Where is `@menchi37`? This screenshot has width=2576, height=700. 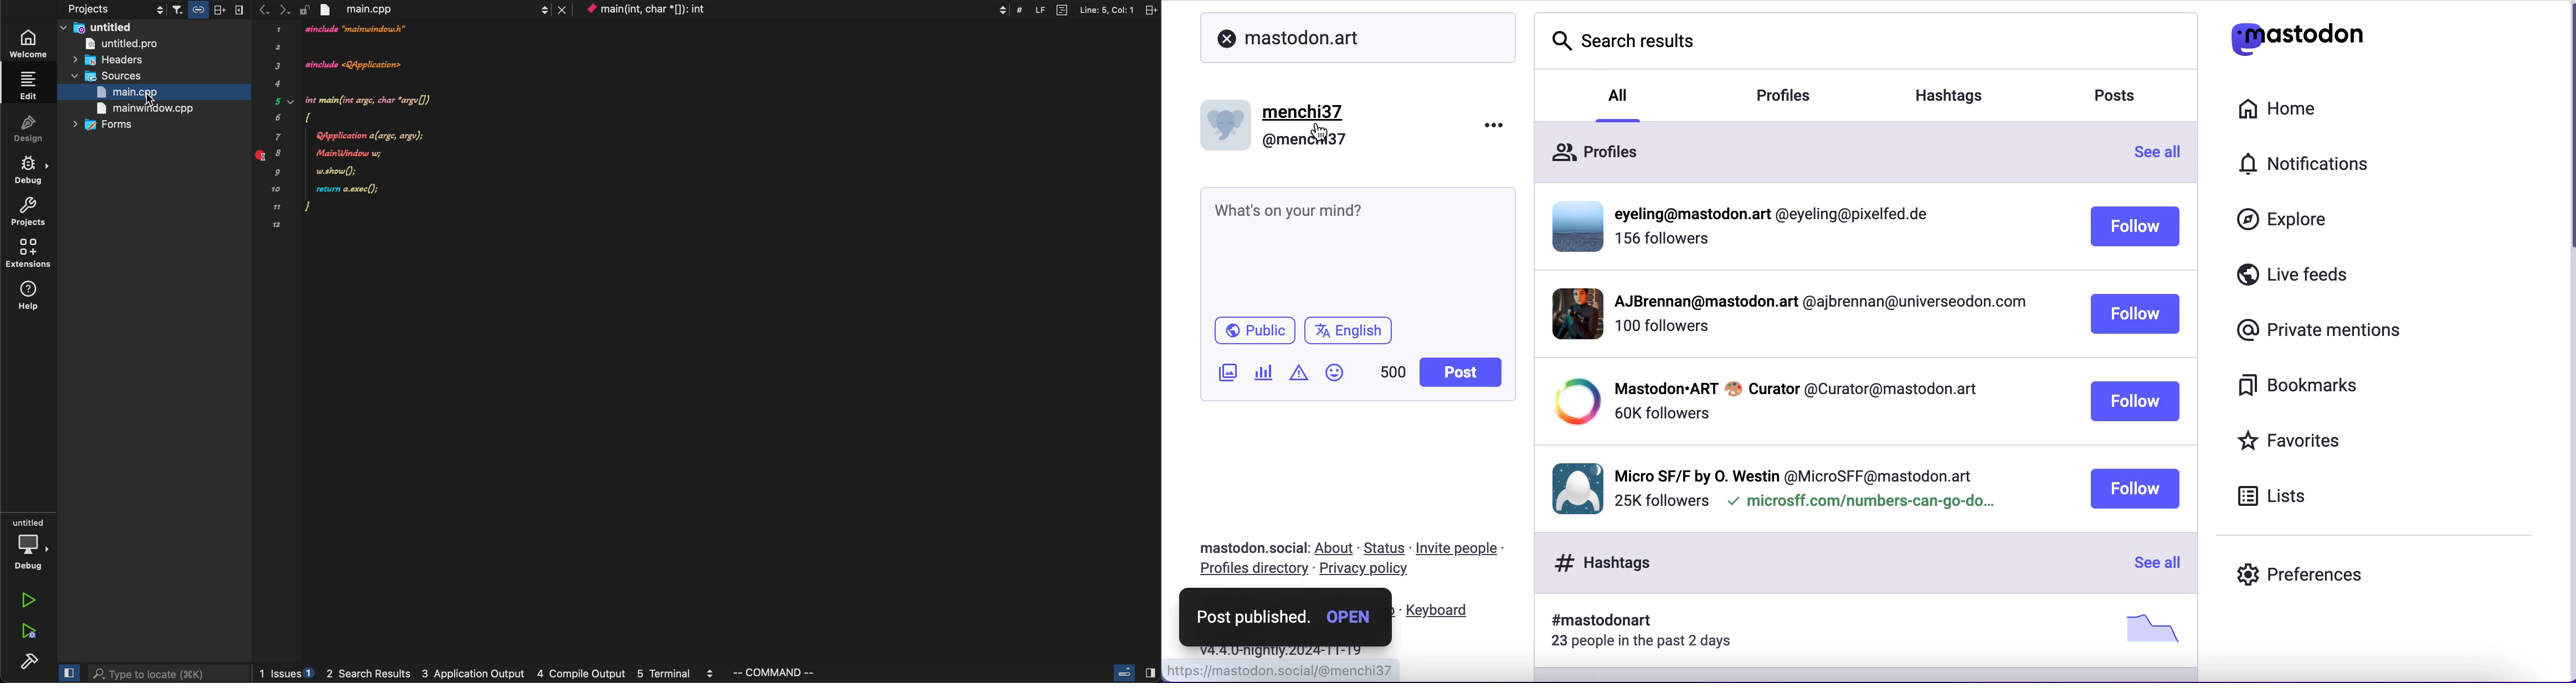
@menchi37 is located at coordinates (1305, 141).